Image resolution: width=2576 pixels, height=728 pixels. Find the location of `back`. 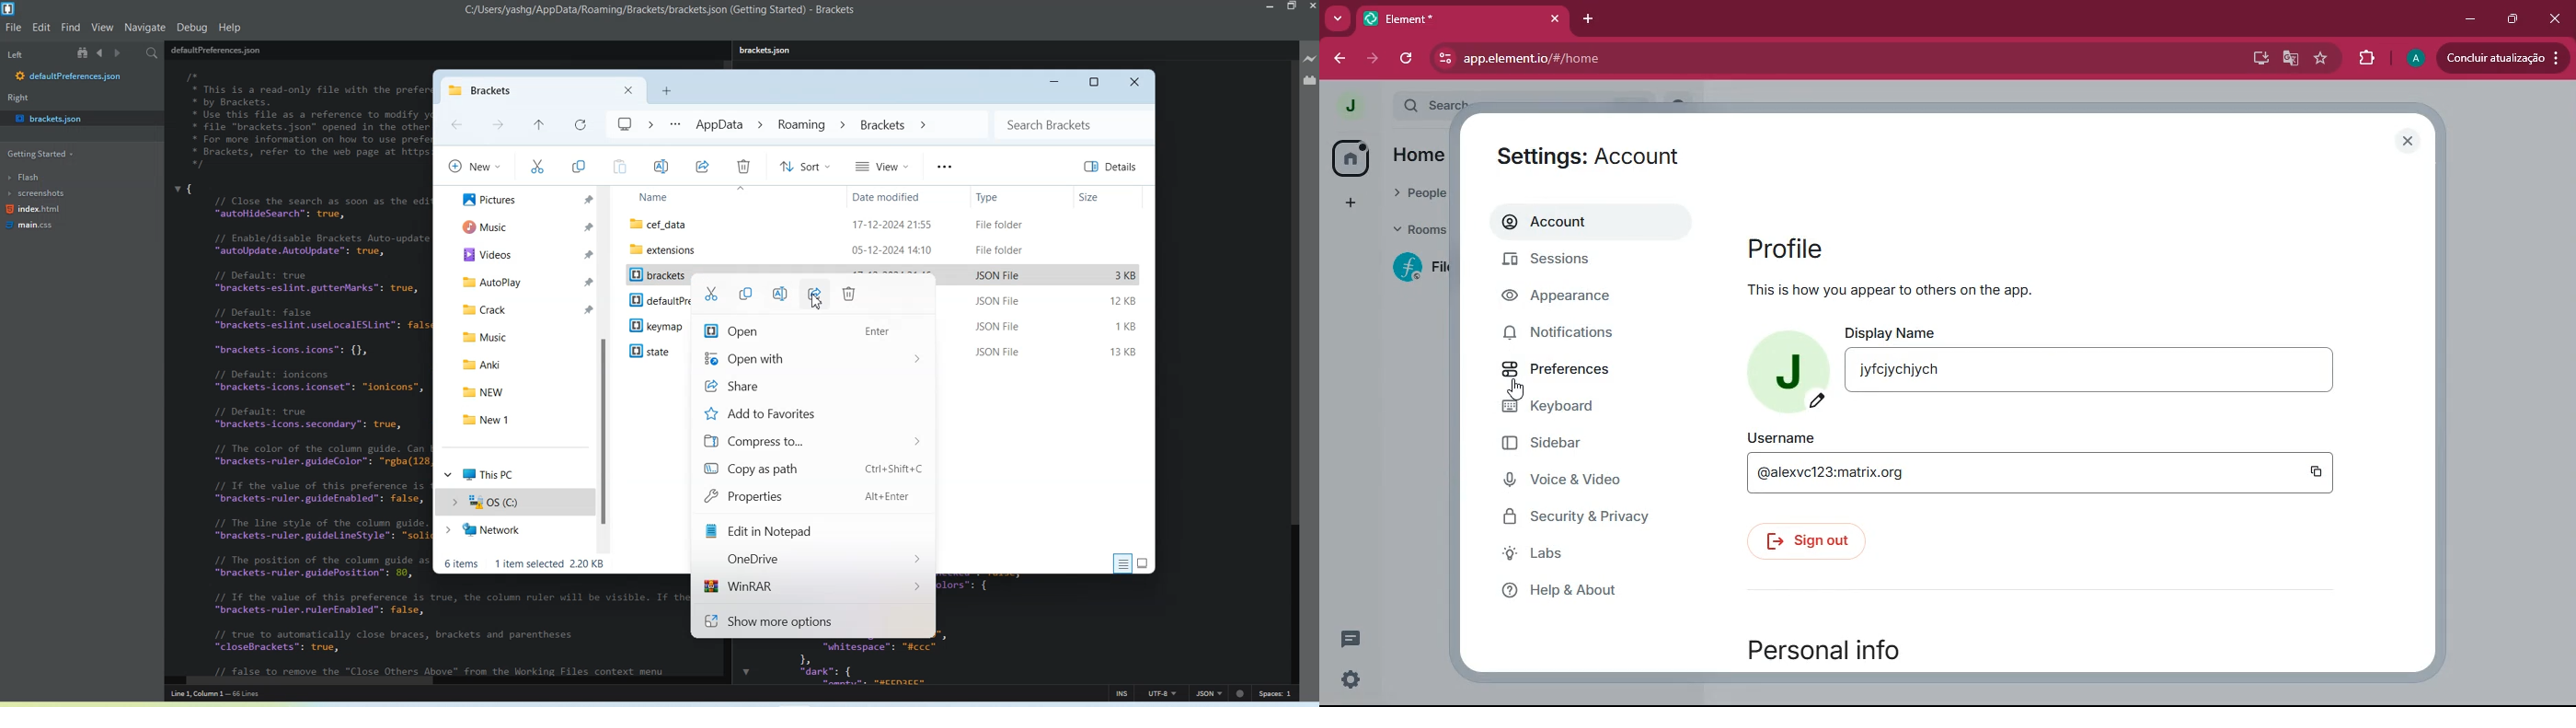

back is located at coordinates (1340, 58).